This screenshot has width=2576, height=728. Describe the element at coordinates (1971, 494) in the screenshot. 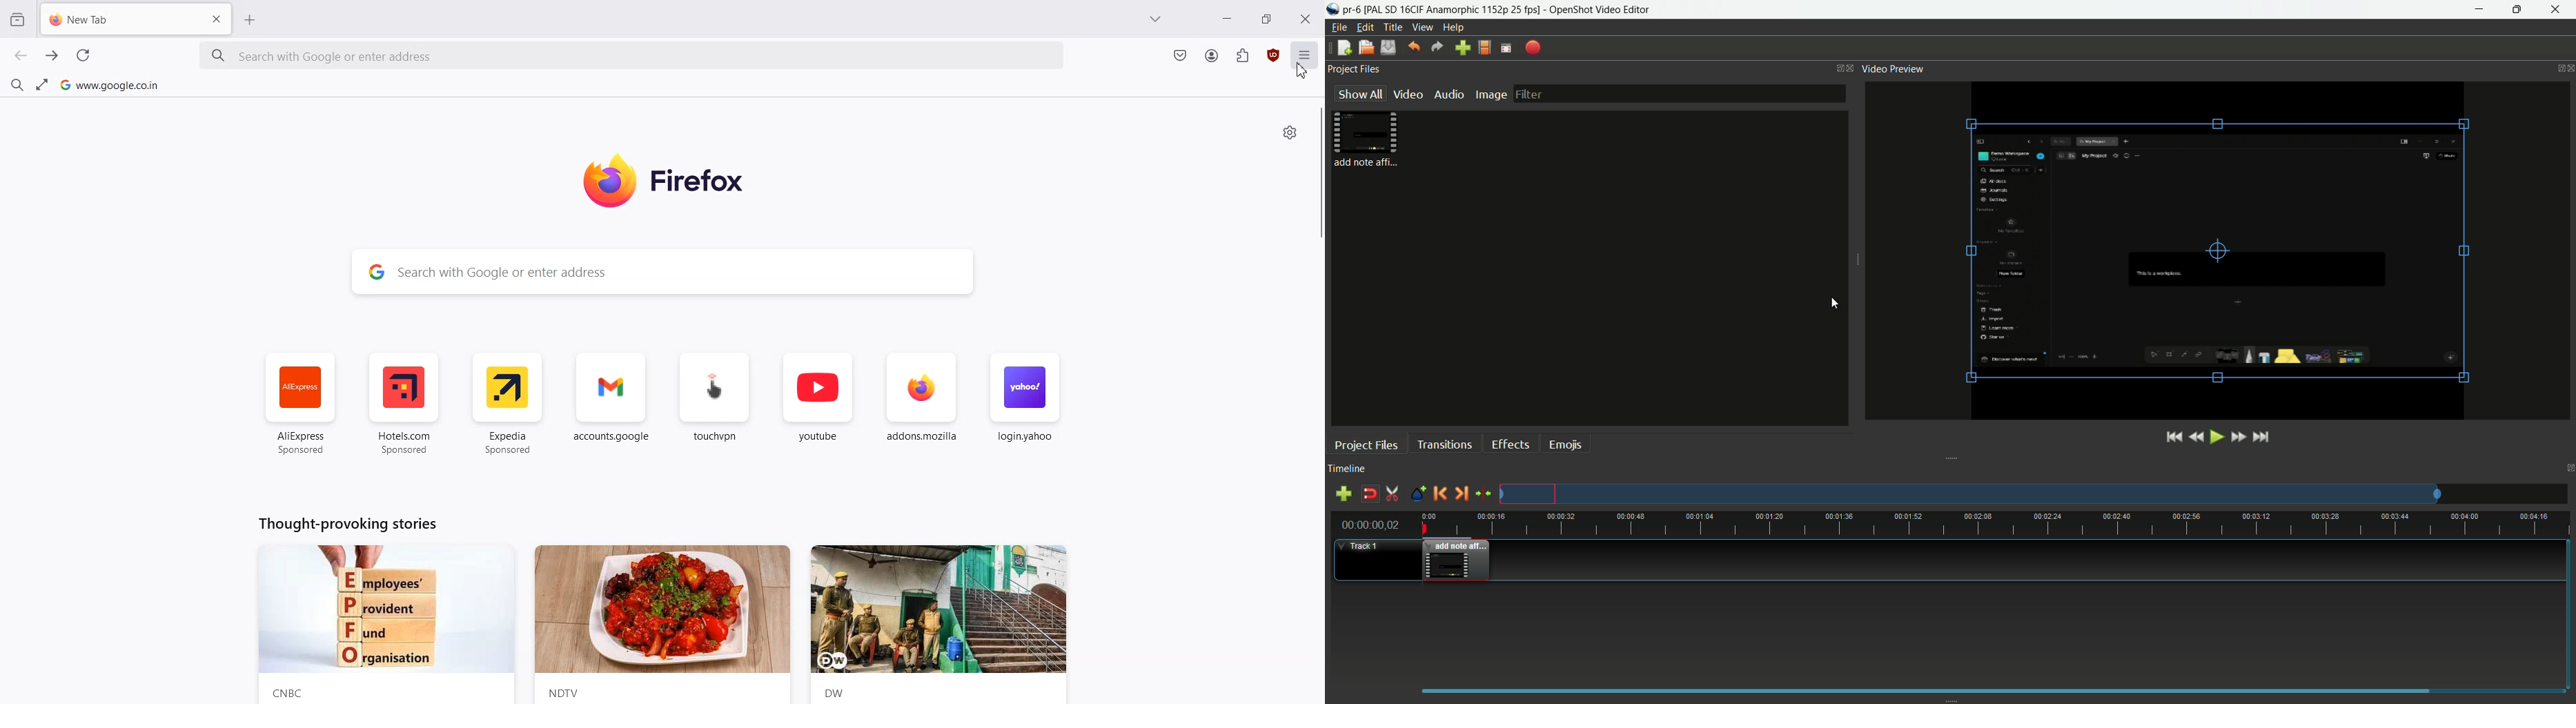

I see `track preview` at that location.